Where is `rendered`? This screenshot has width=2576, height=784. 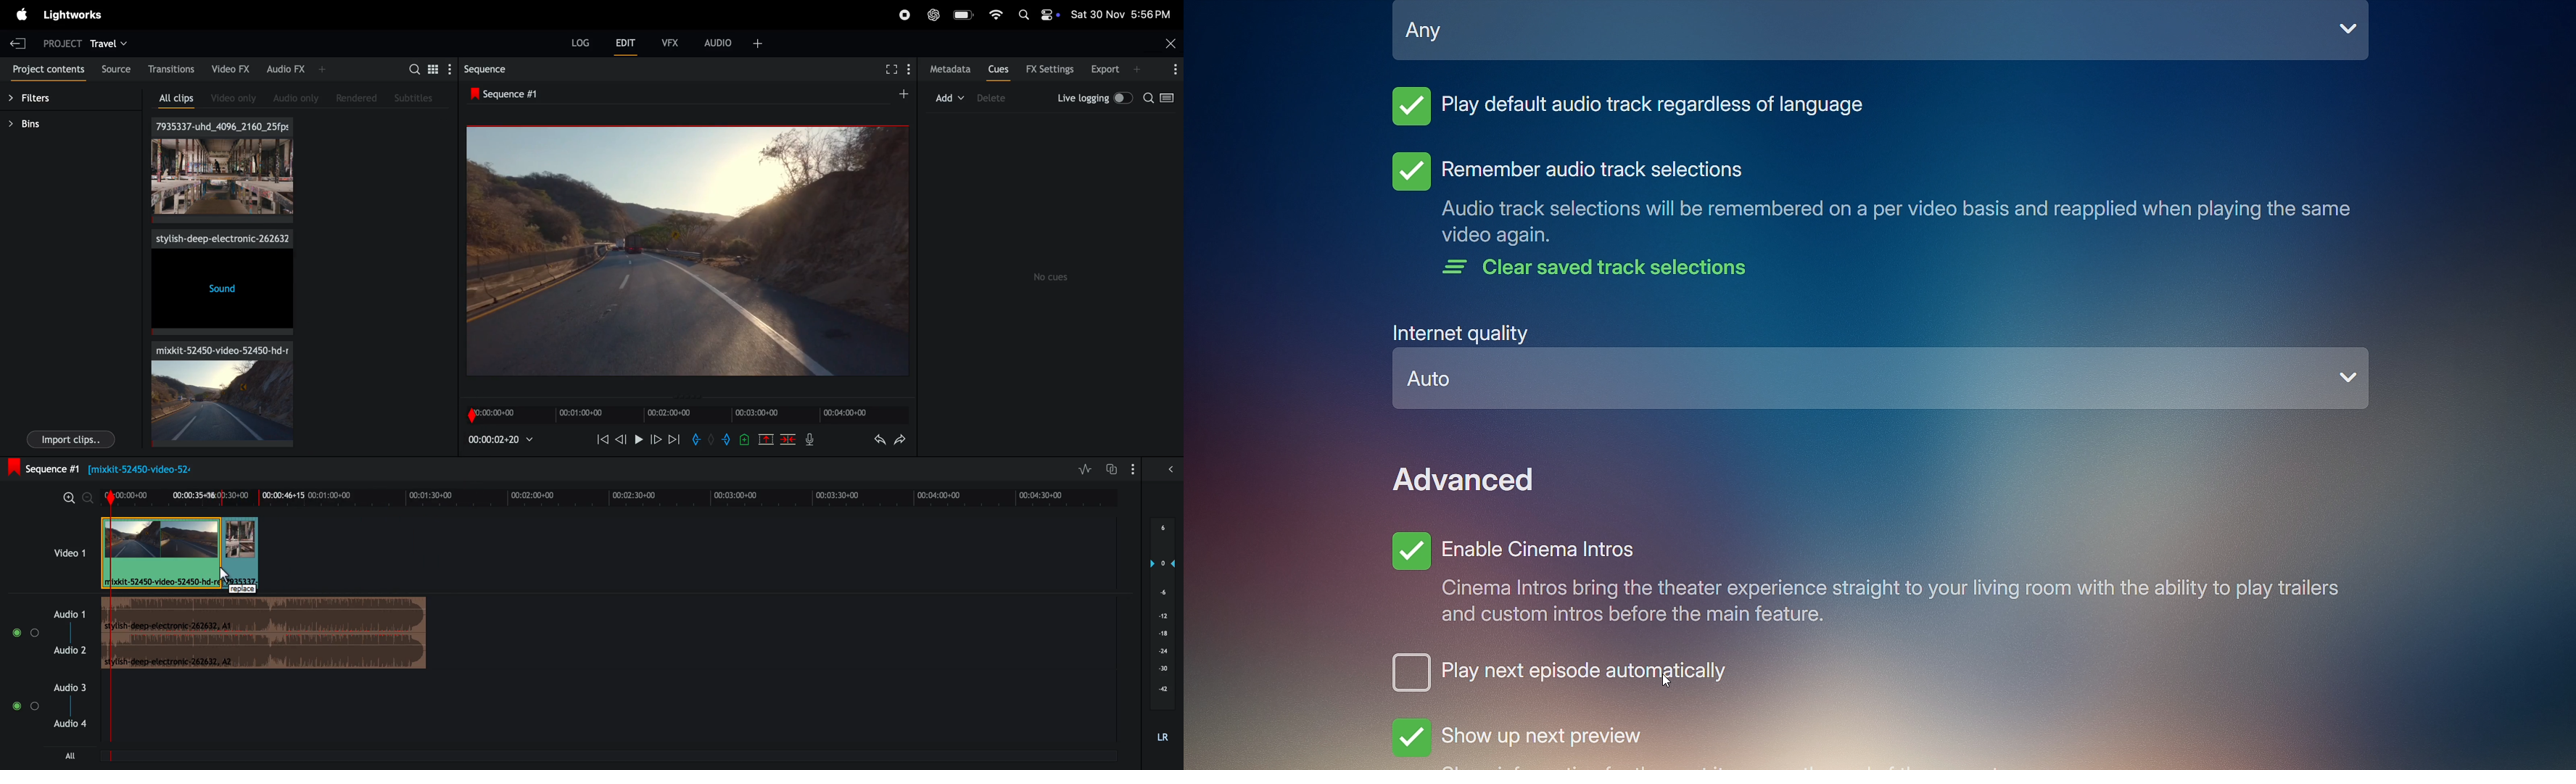
rendered is located at coordinates (360, 98).